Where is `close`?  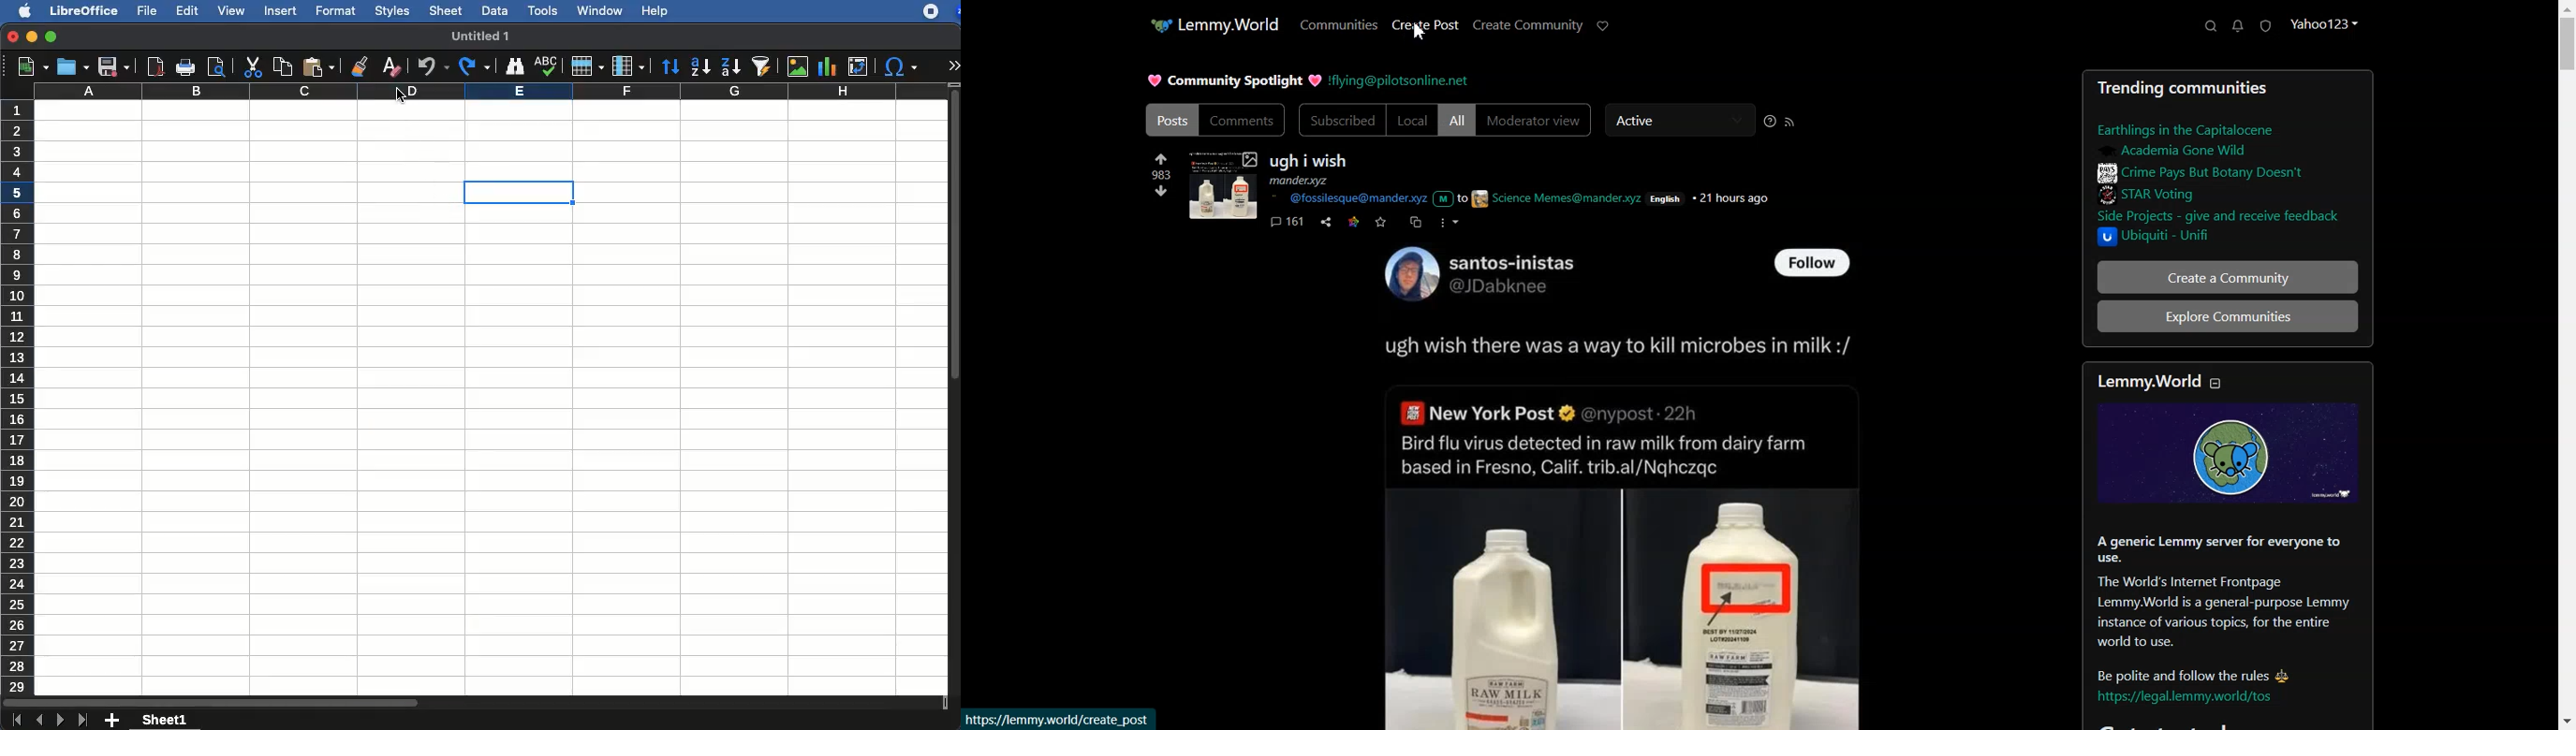 close is located at coordinates (12, 36).